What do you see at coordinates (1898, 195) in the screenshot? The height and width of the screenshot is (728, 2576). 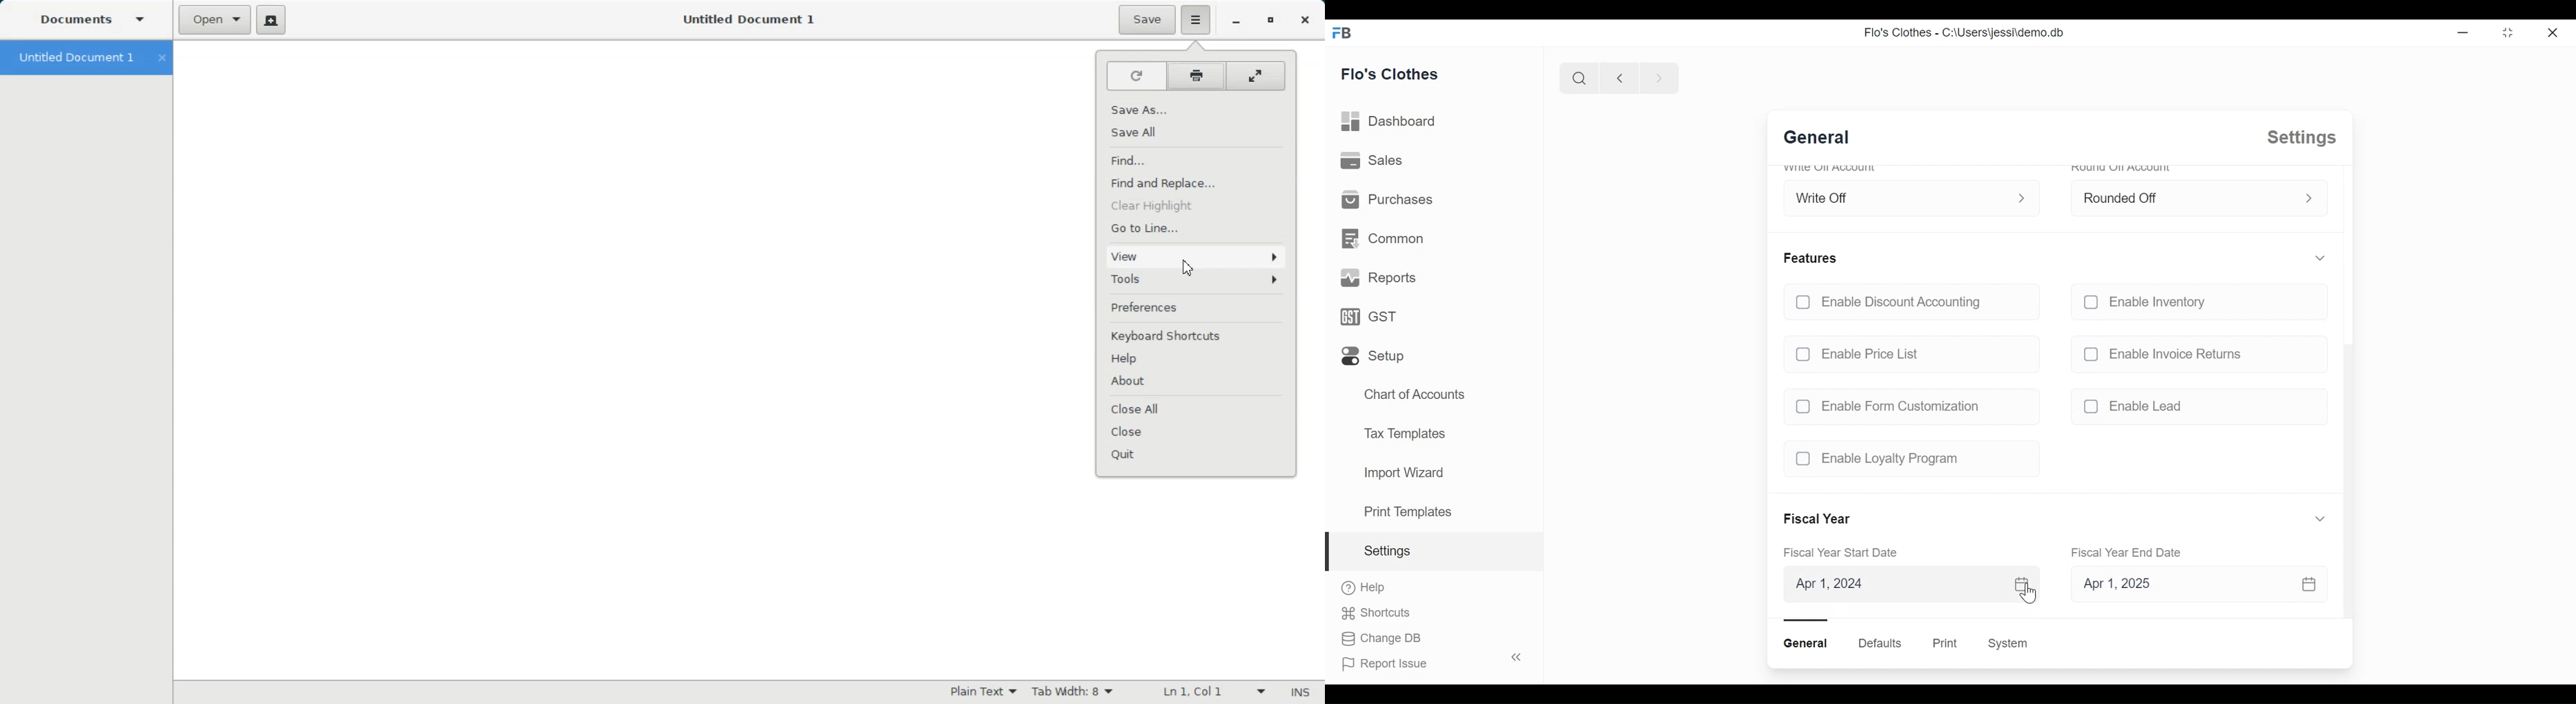 I see `Write Off` at bounding box center [1898, 195].